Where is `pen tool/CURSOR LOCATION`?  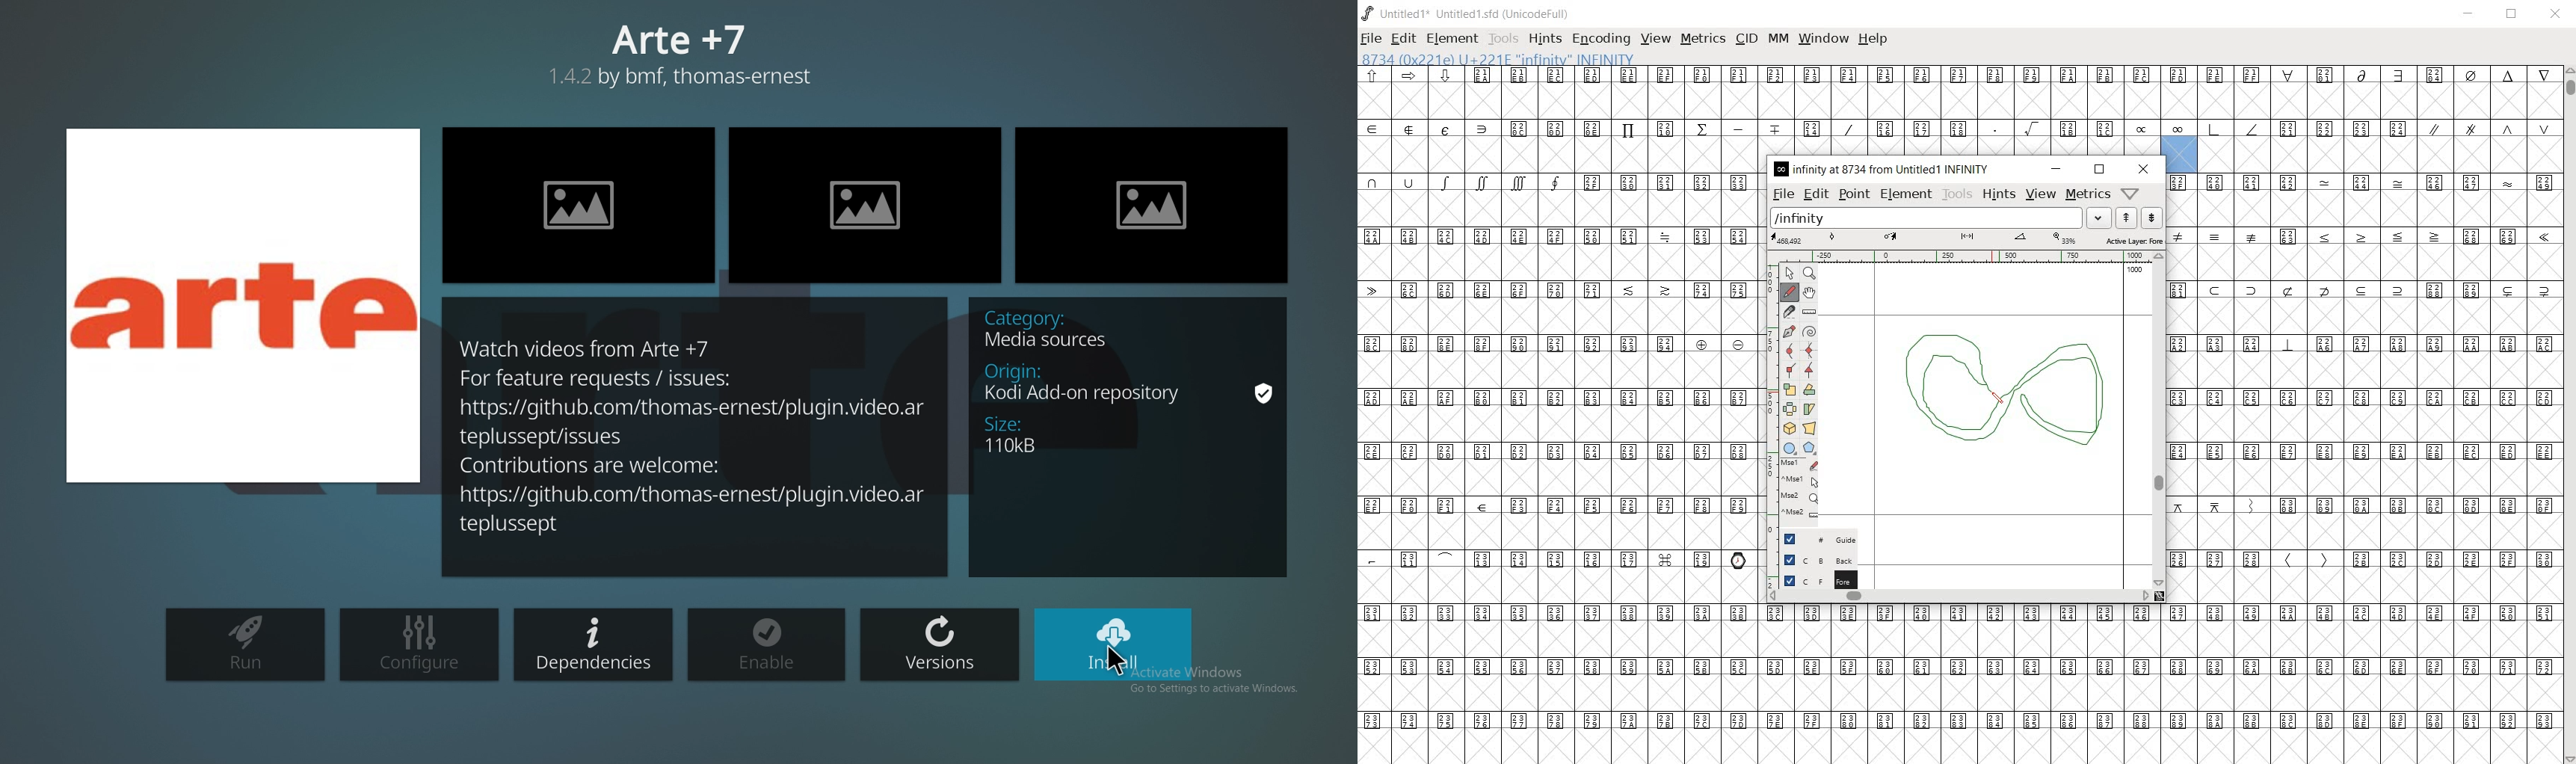
pen tool/CURSOR LOCATION is located at coordinates (1991, 389).